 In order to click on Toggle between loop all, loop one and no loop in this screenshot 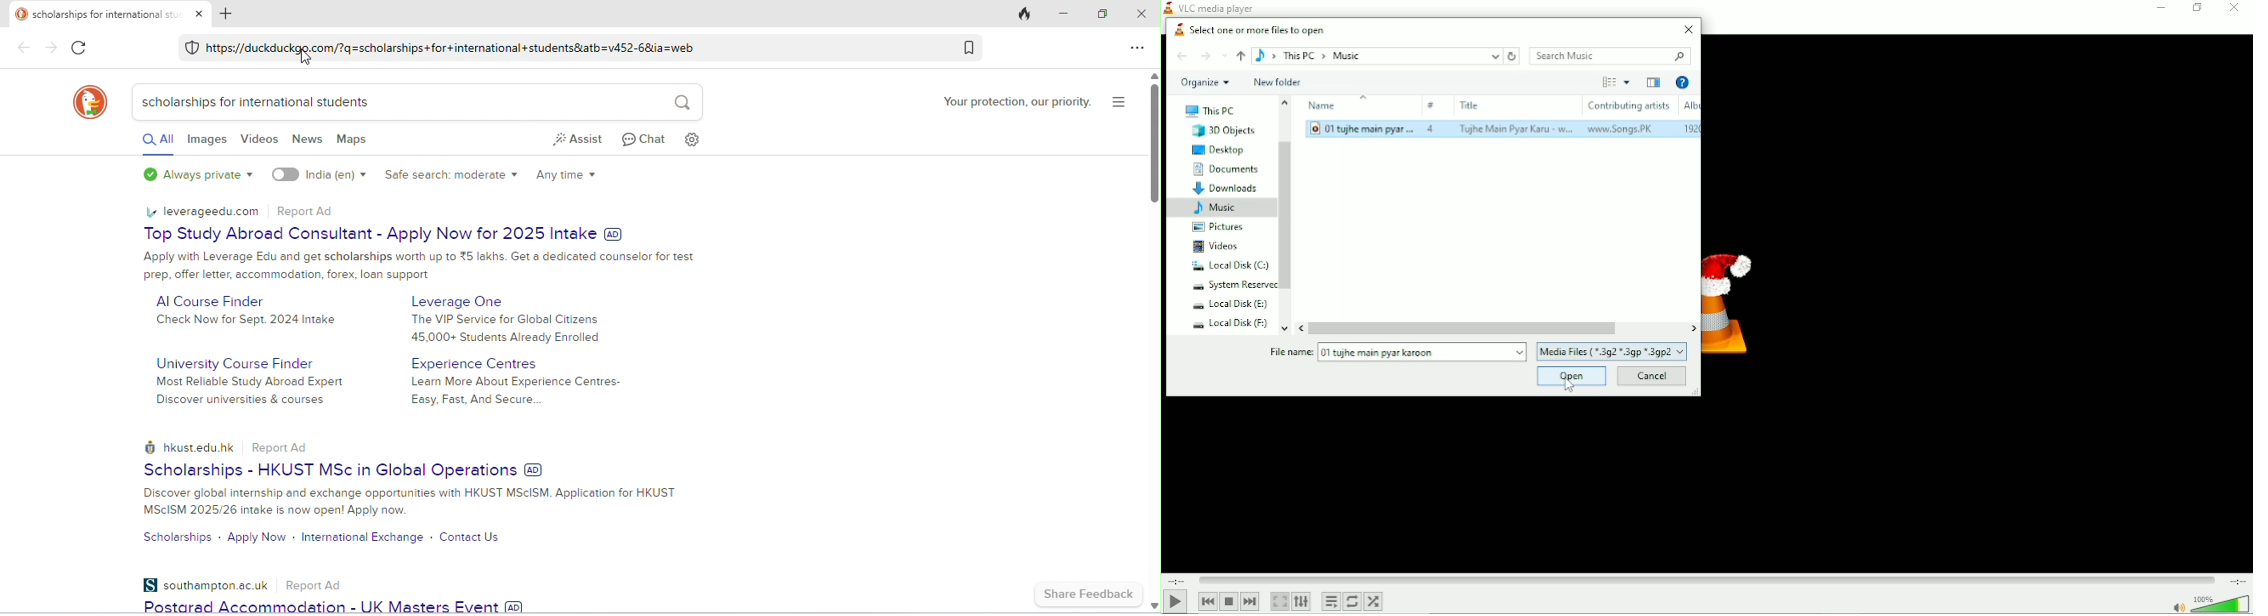, I will do `click(1353, 602)`.